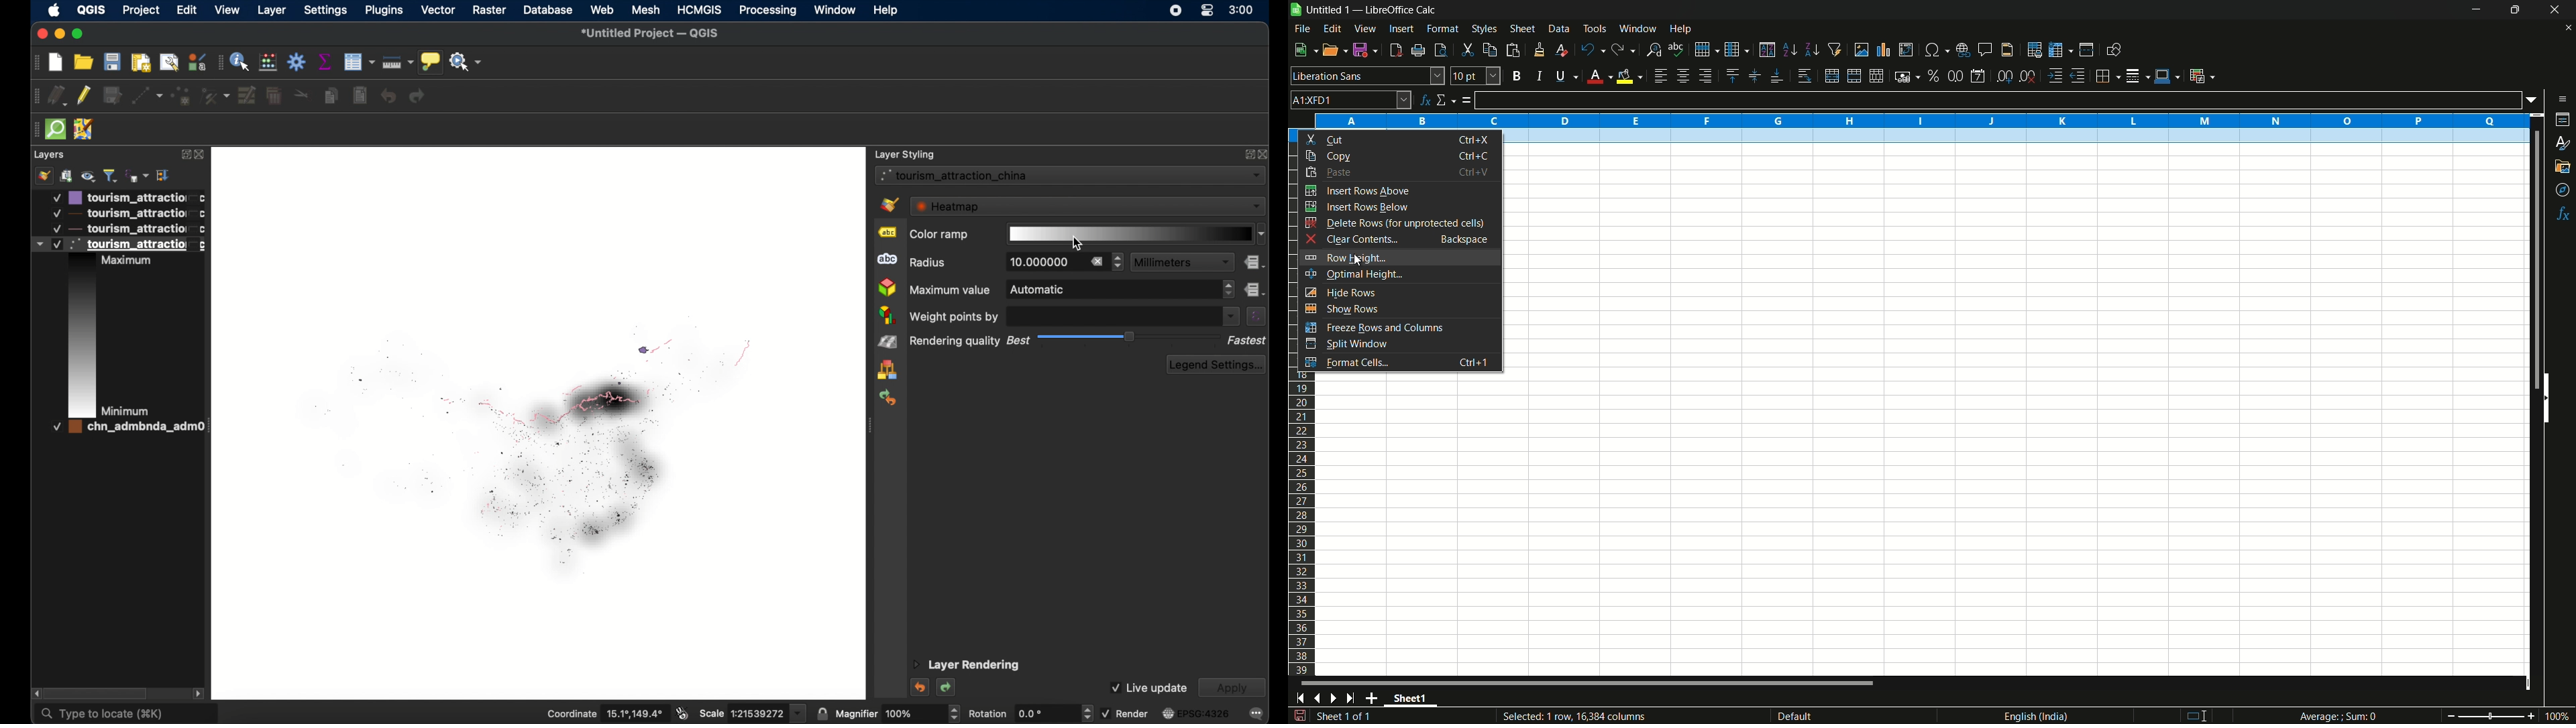 The image size is (2576, 728). I want to click on toolbox, so click(297, 62).